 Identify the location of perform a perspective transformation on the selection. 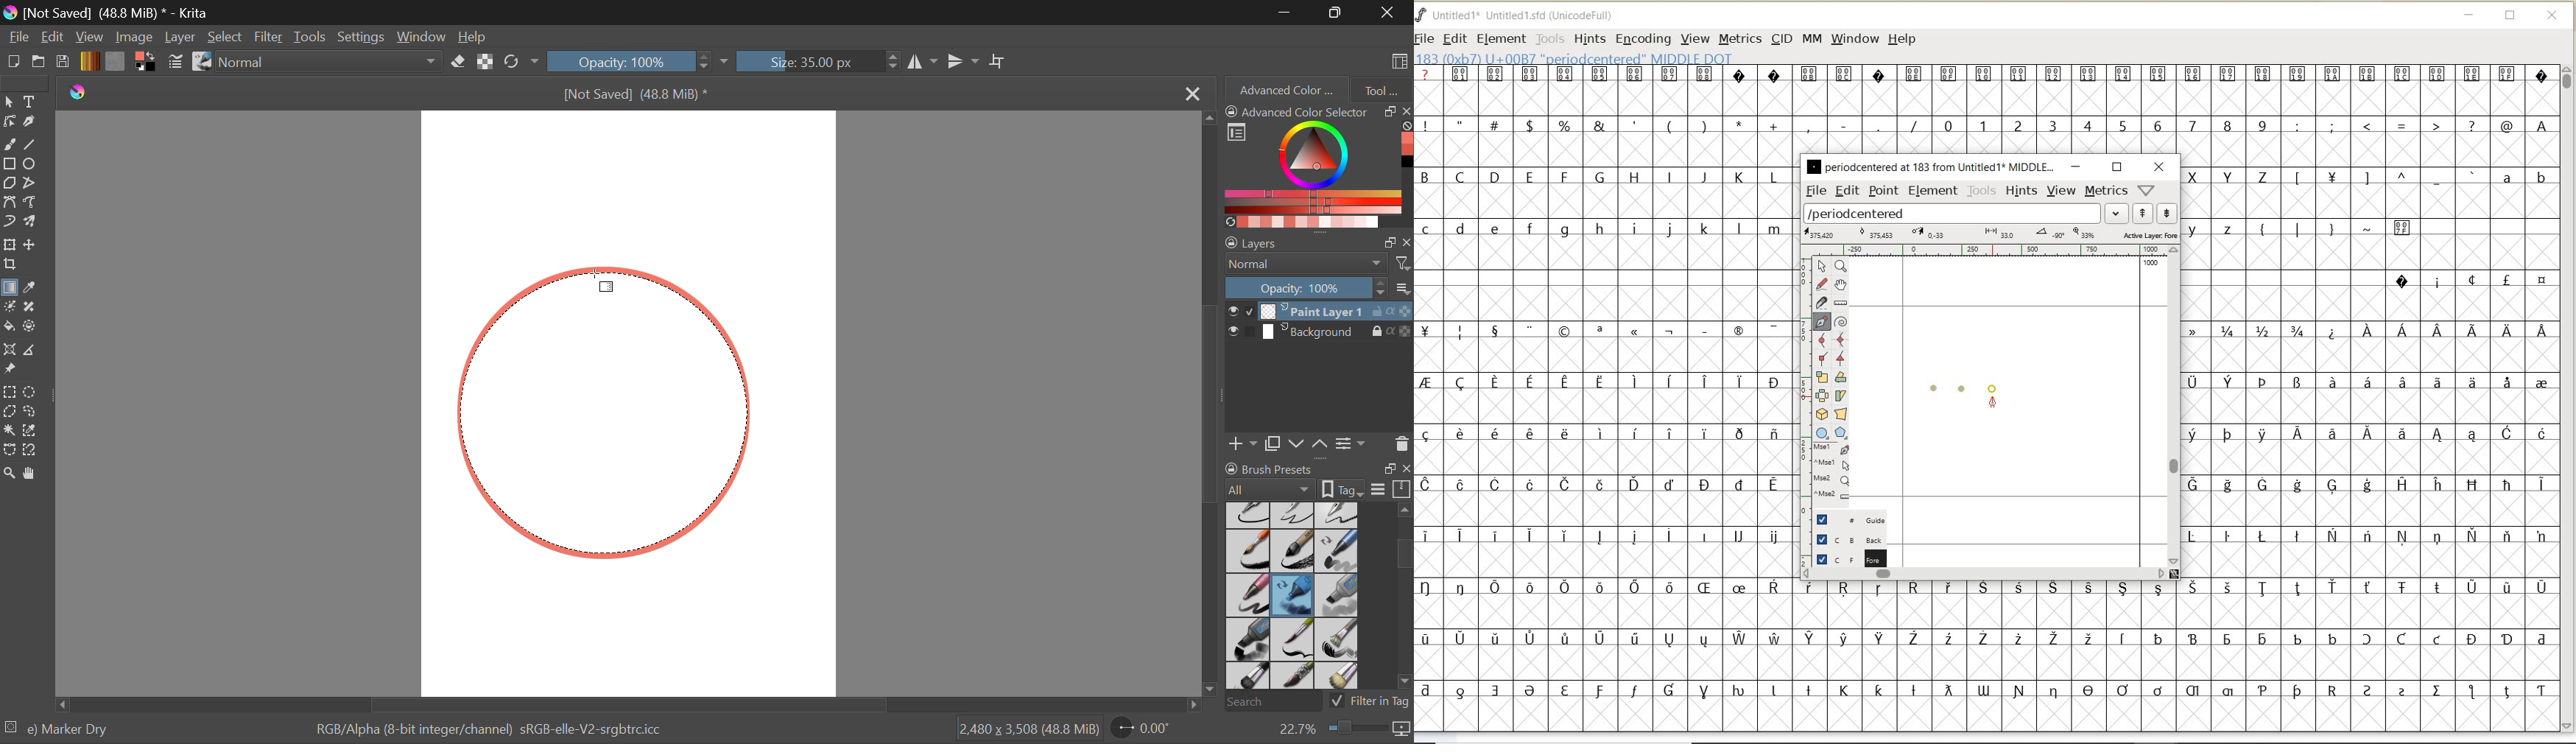
(1841, 414).